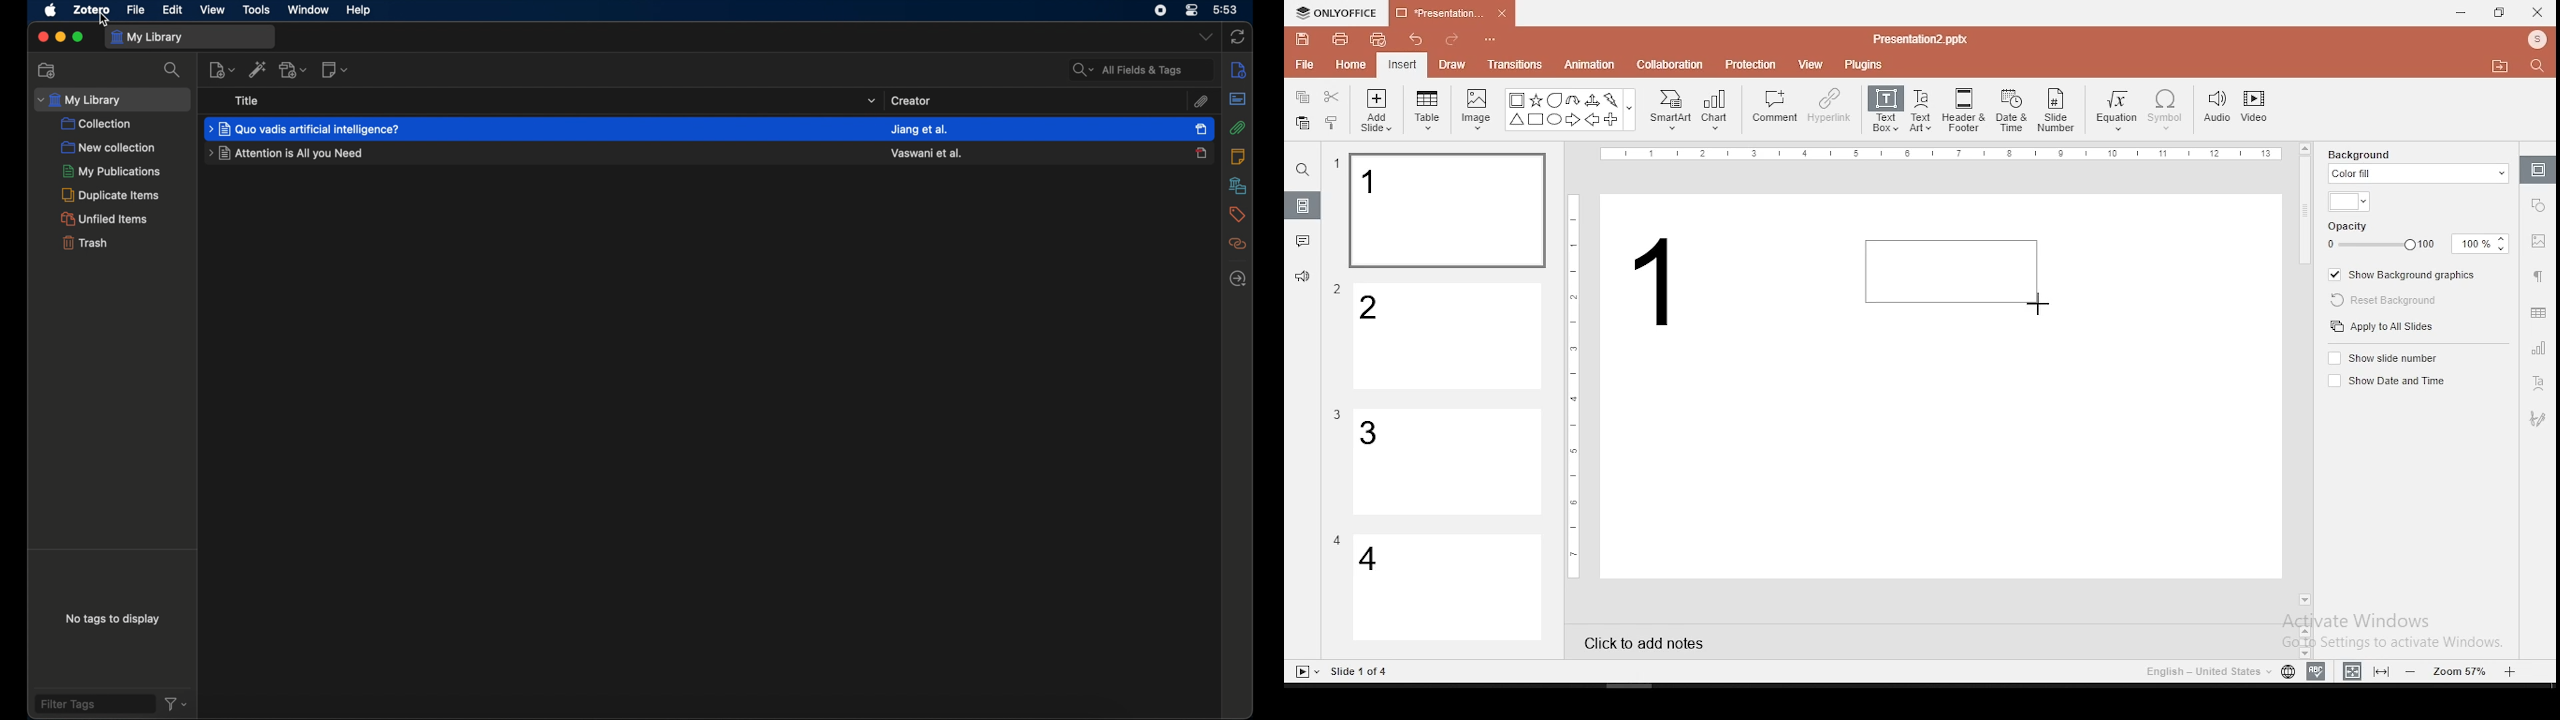  What do you see at coordinates (173, 70) in the screenshot?
I see `search` at bounding box center [173, 70].